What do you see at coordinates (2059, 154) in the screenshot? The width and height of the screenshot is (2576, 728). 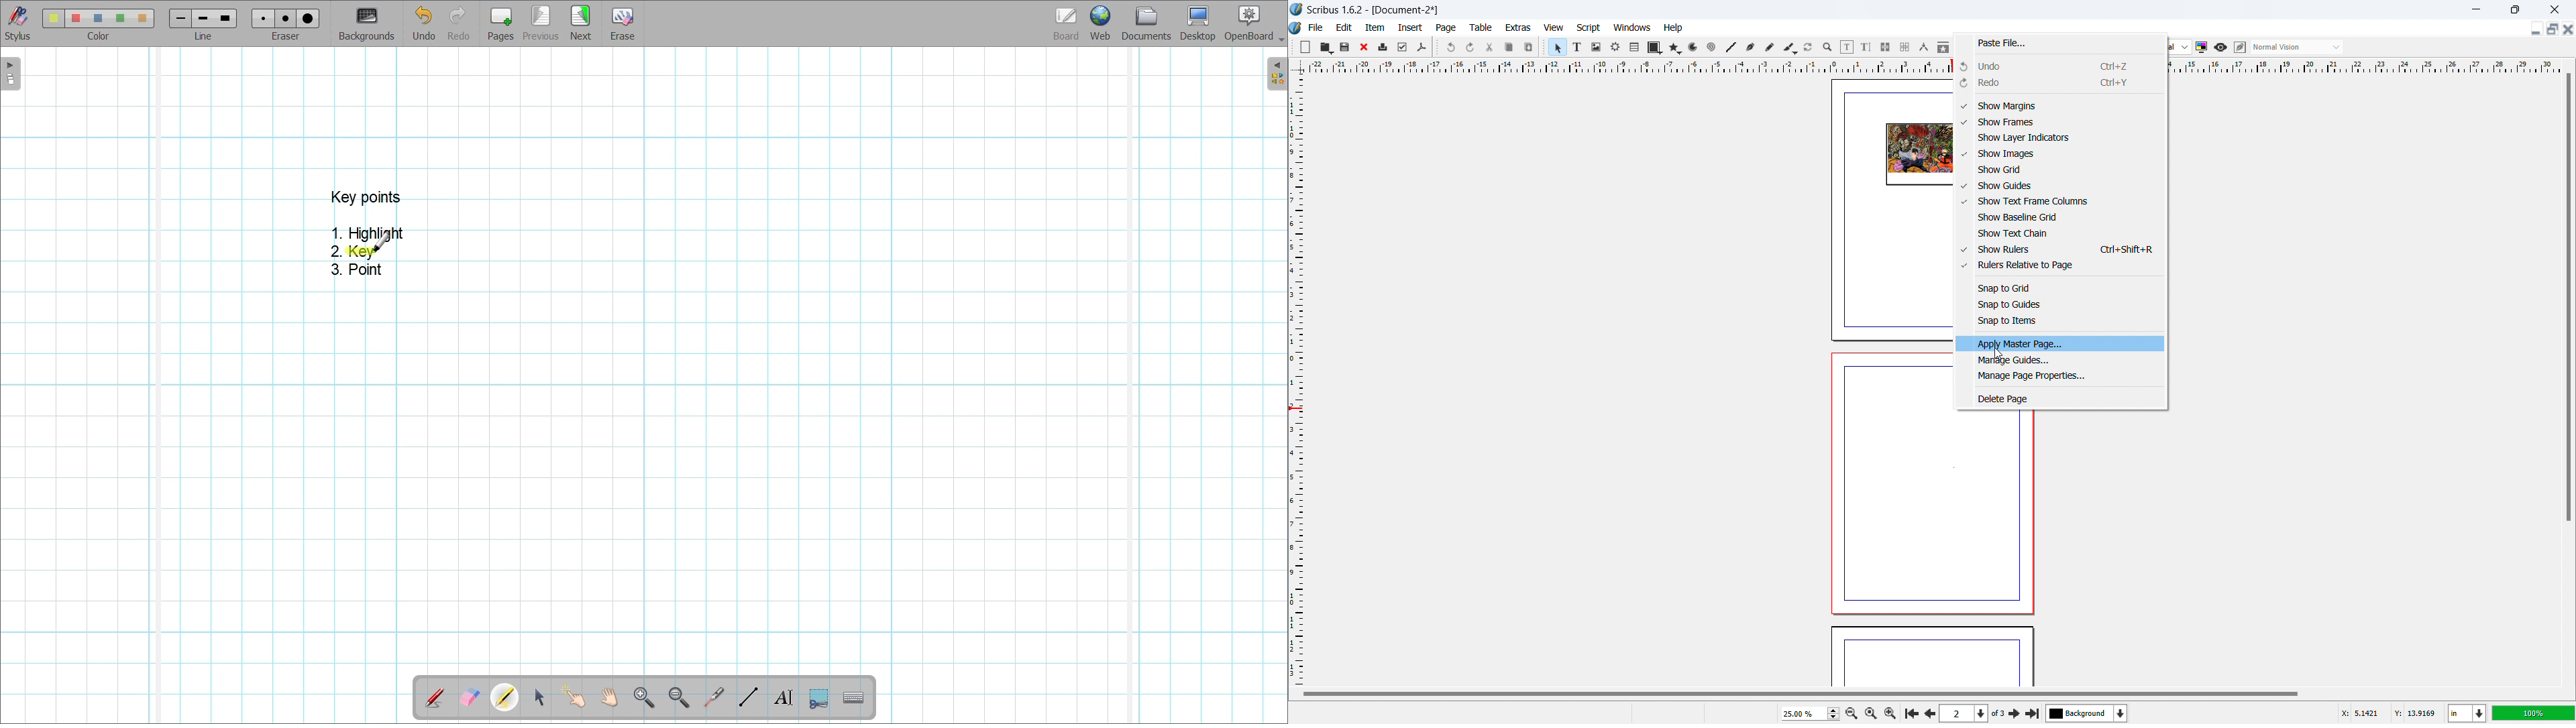 I see `show images toggle` at bounding box center [2059, 154].